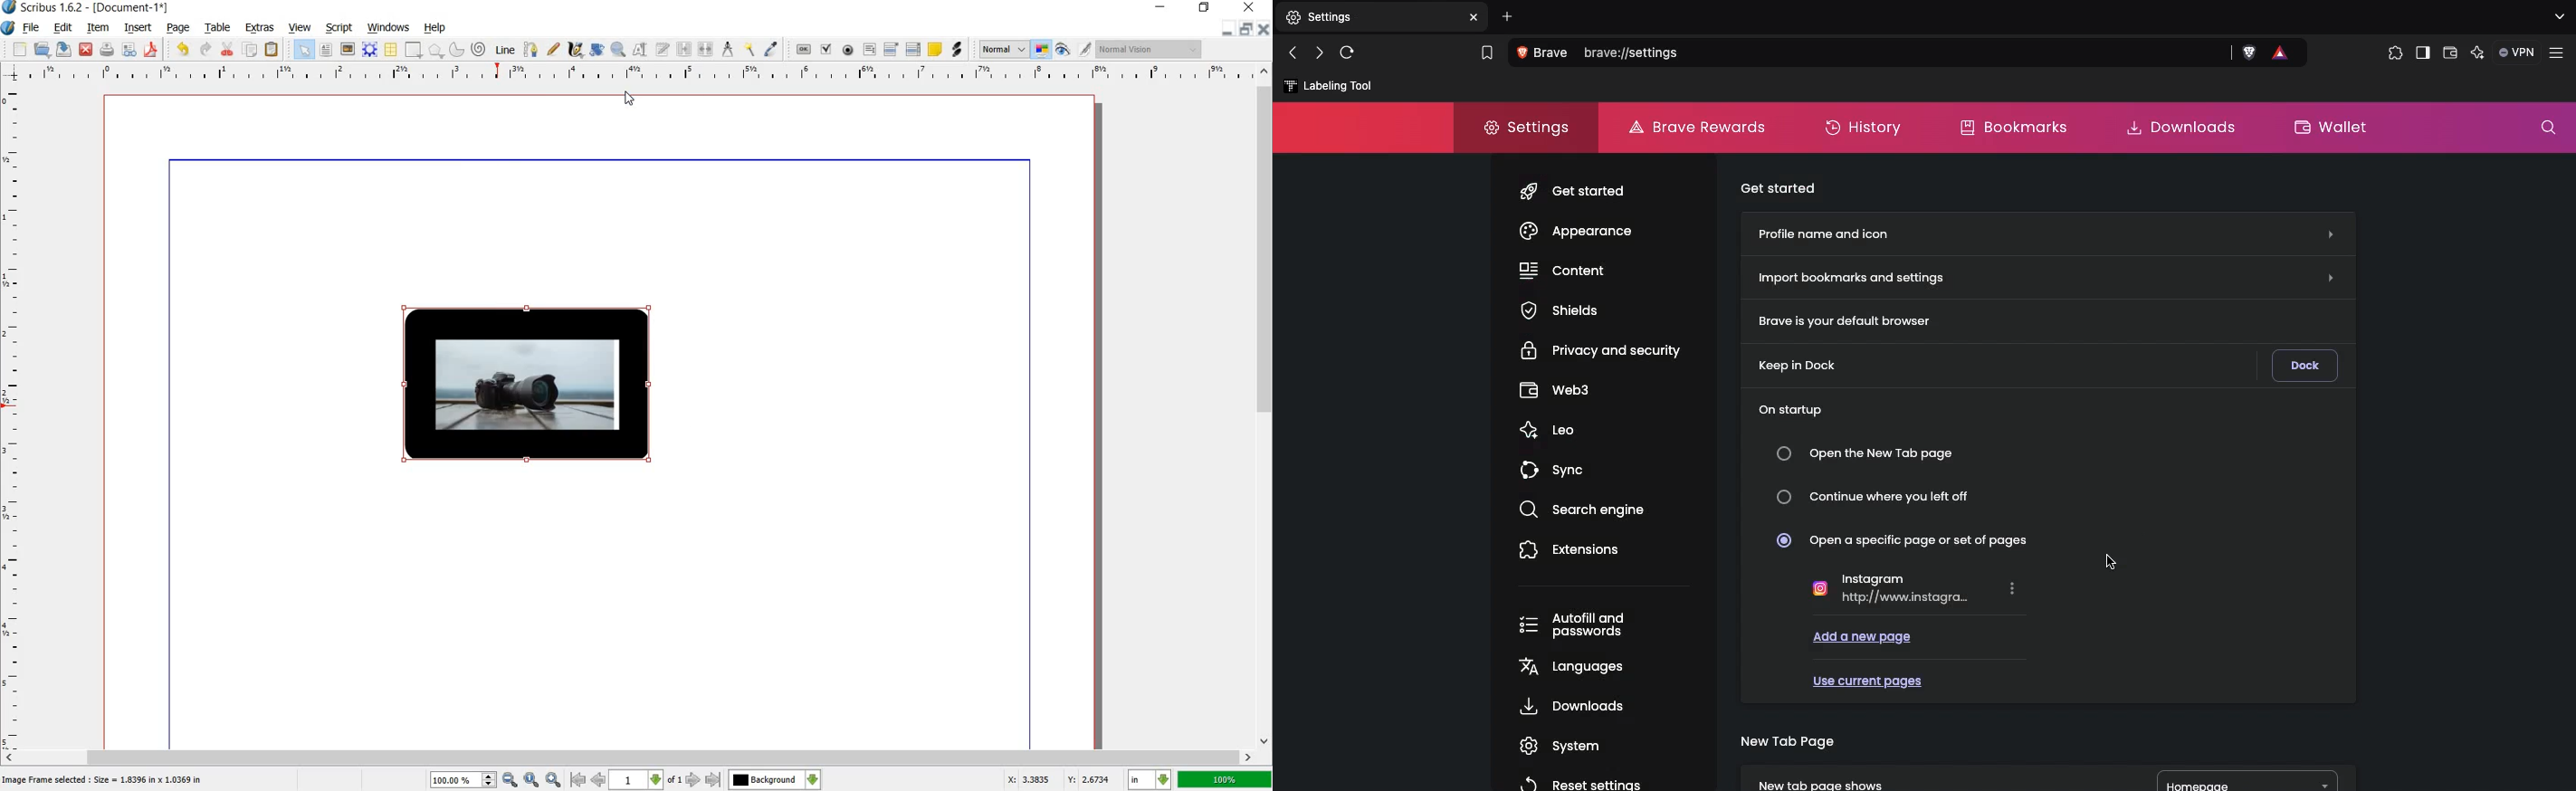 The height and width of the screenshot is (812, 2576). What do you see at coordinates (300, 29) in the screenshot?
I see `view` at bounding box center [300, 29].